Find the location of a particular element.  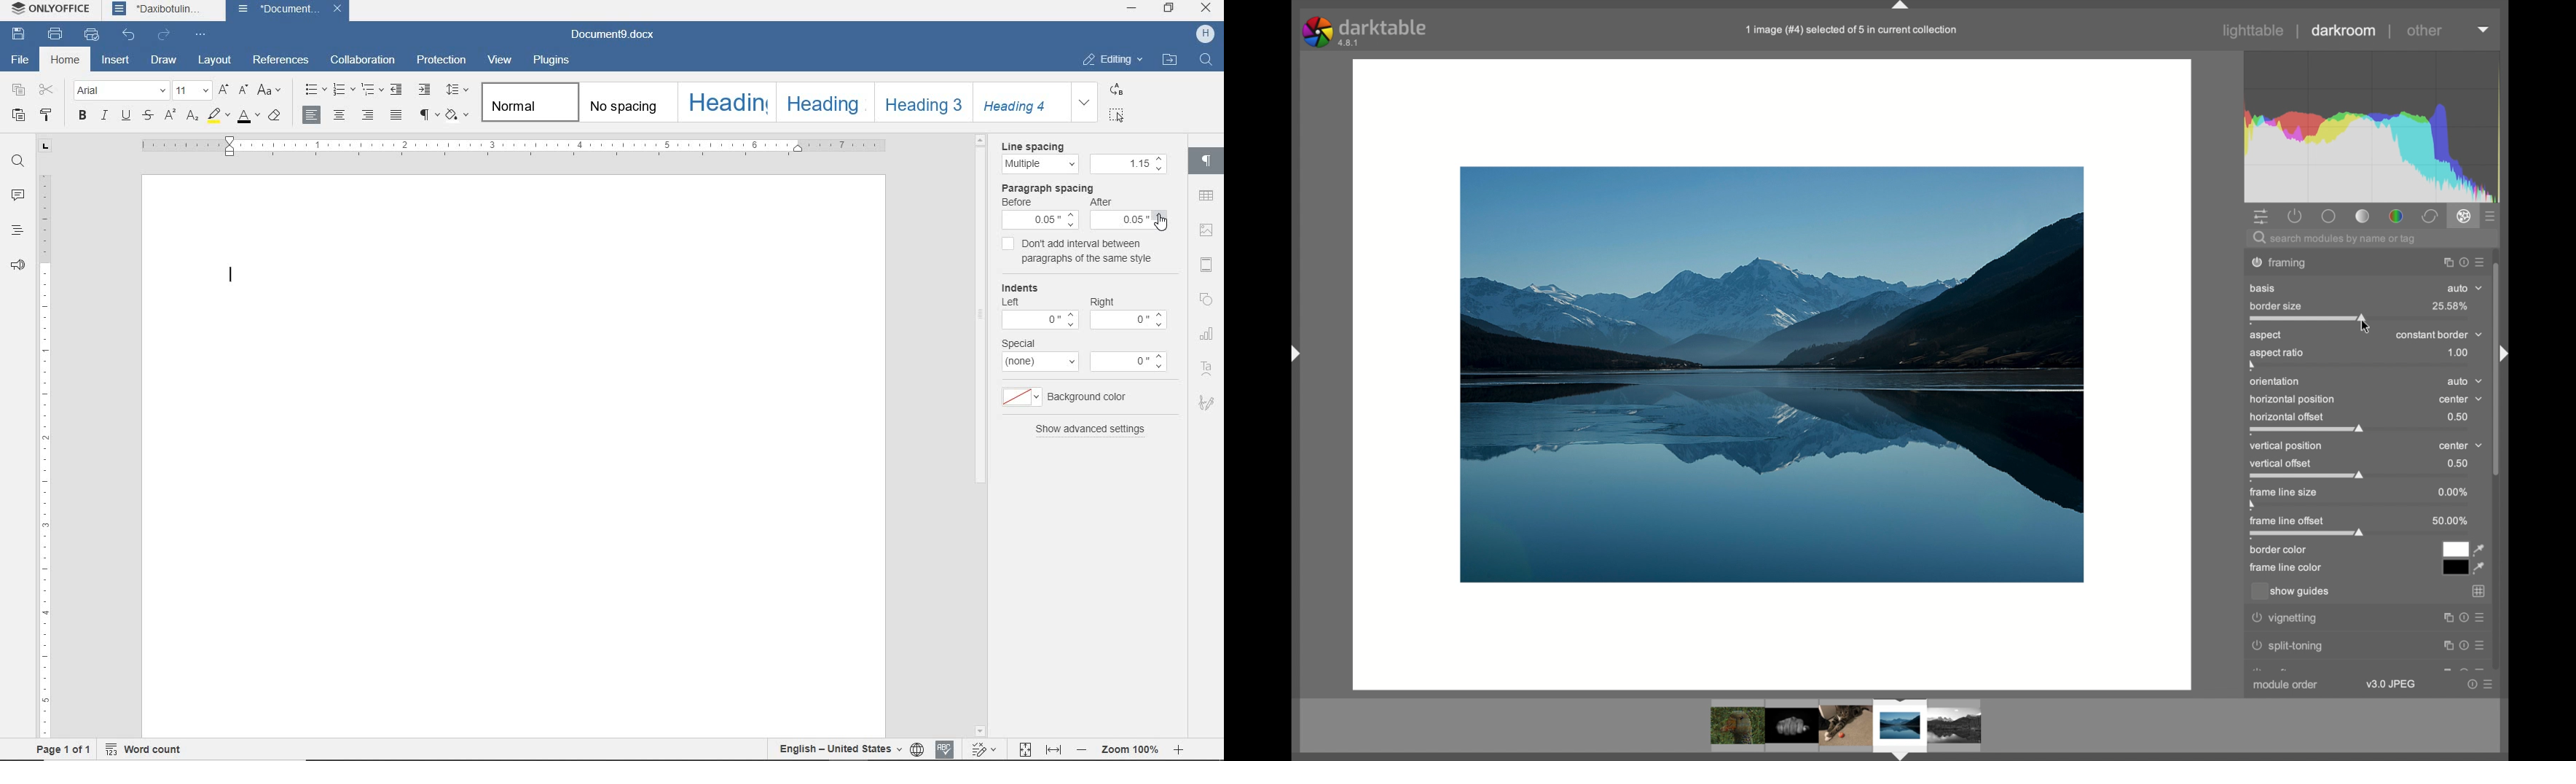

Document9.docx is located at coordinates (612, 35).